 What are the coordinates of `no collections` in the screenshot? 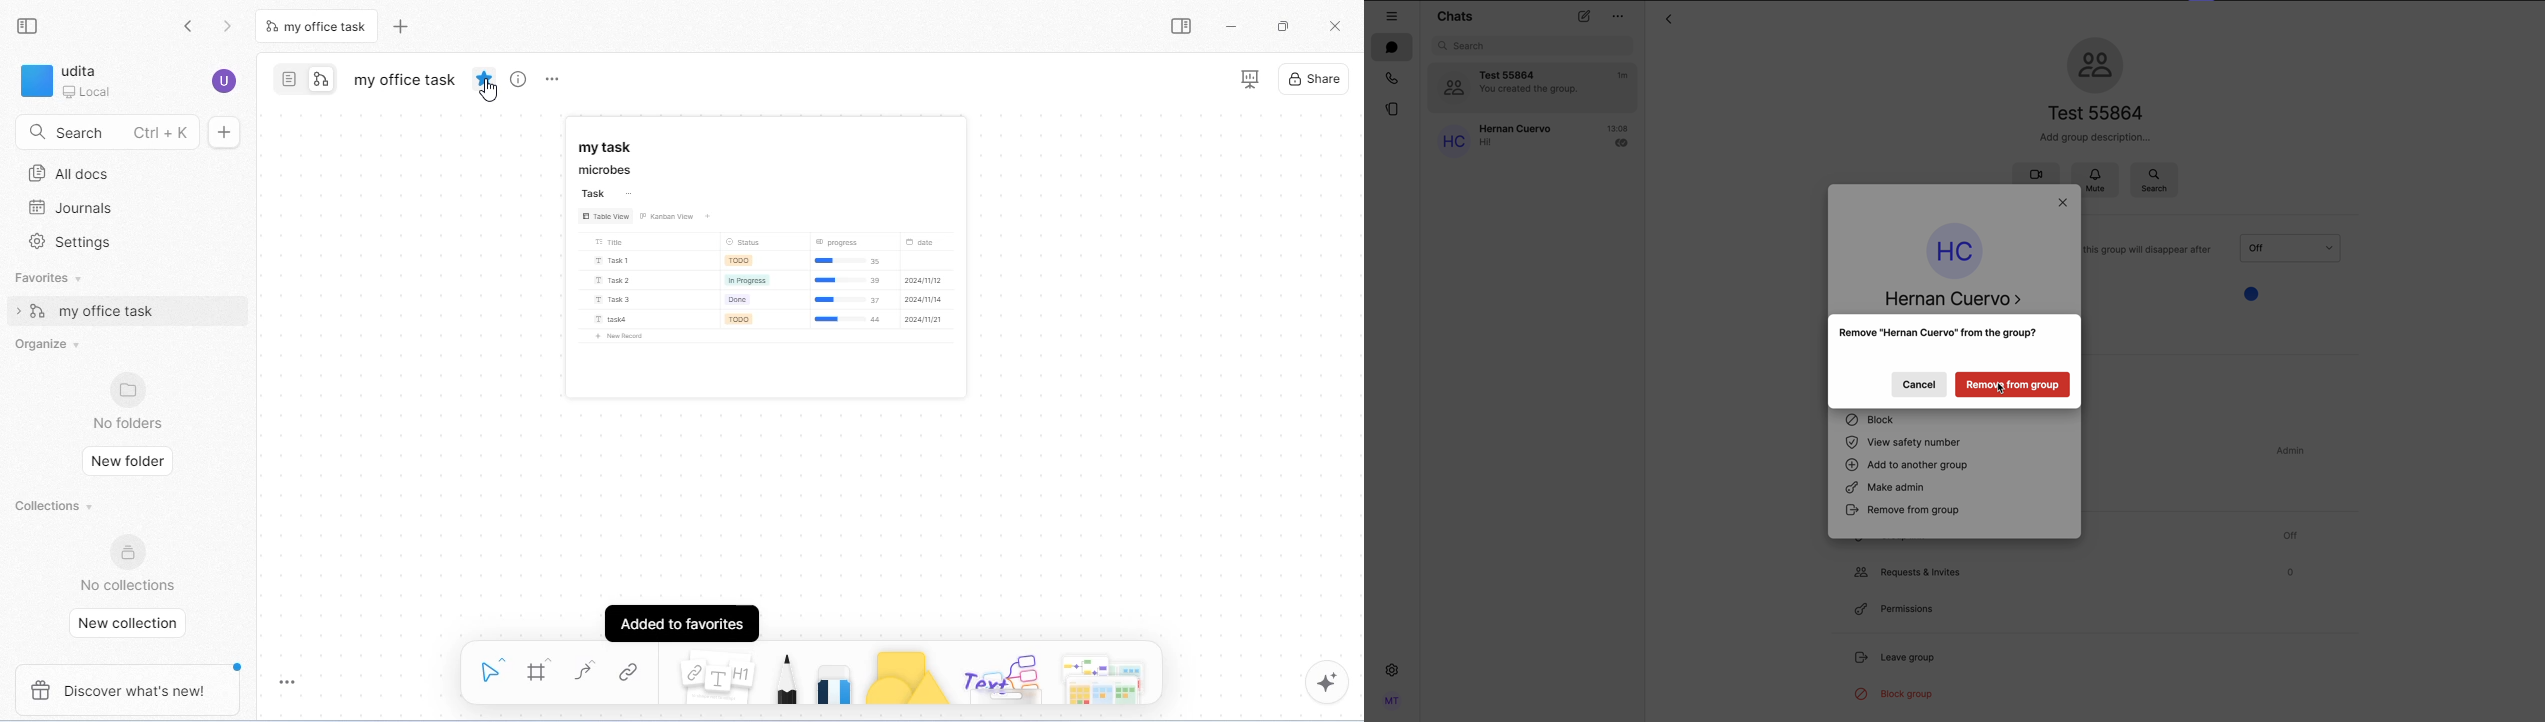 It's located at (126, 563).